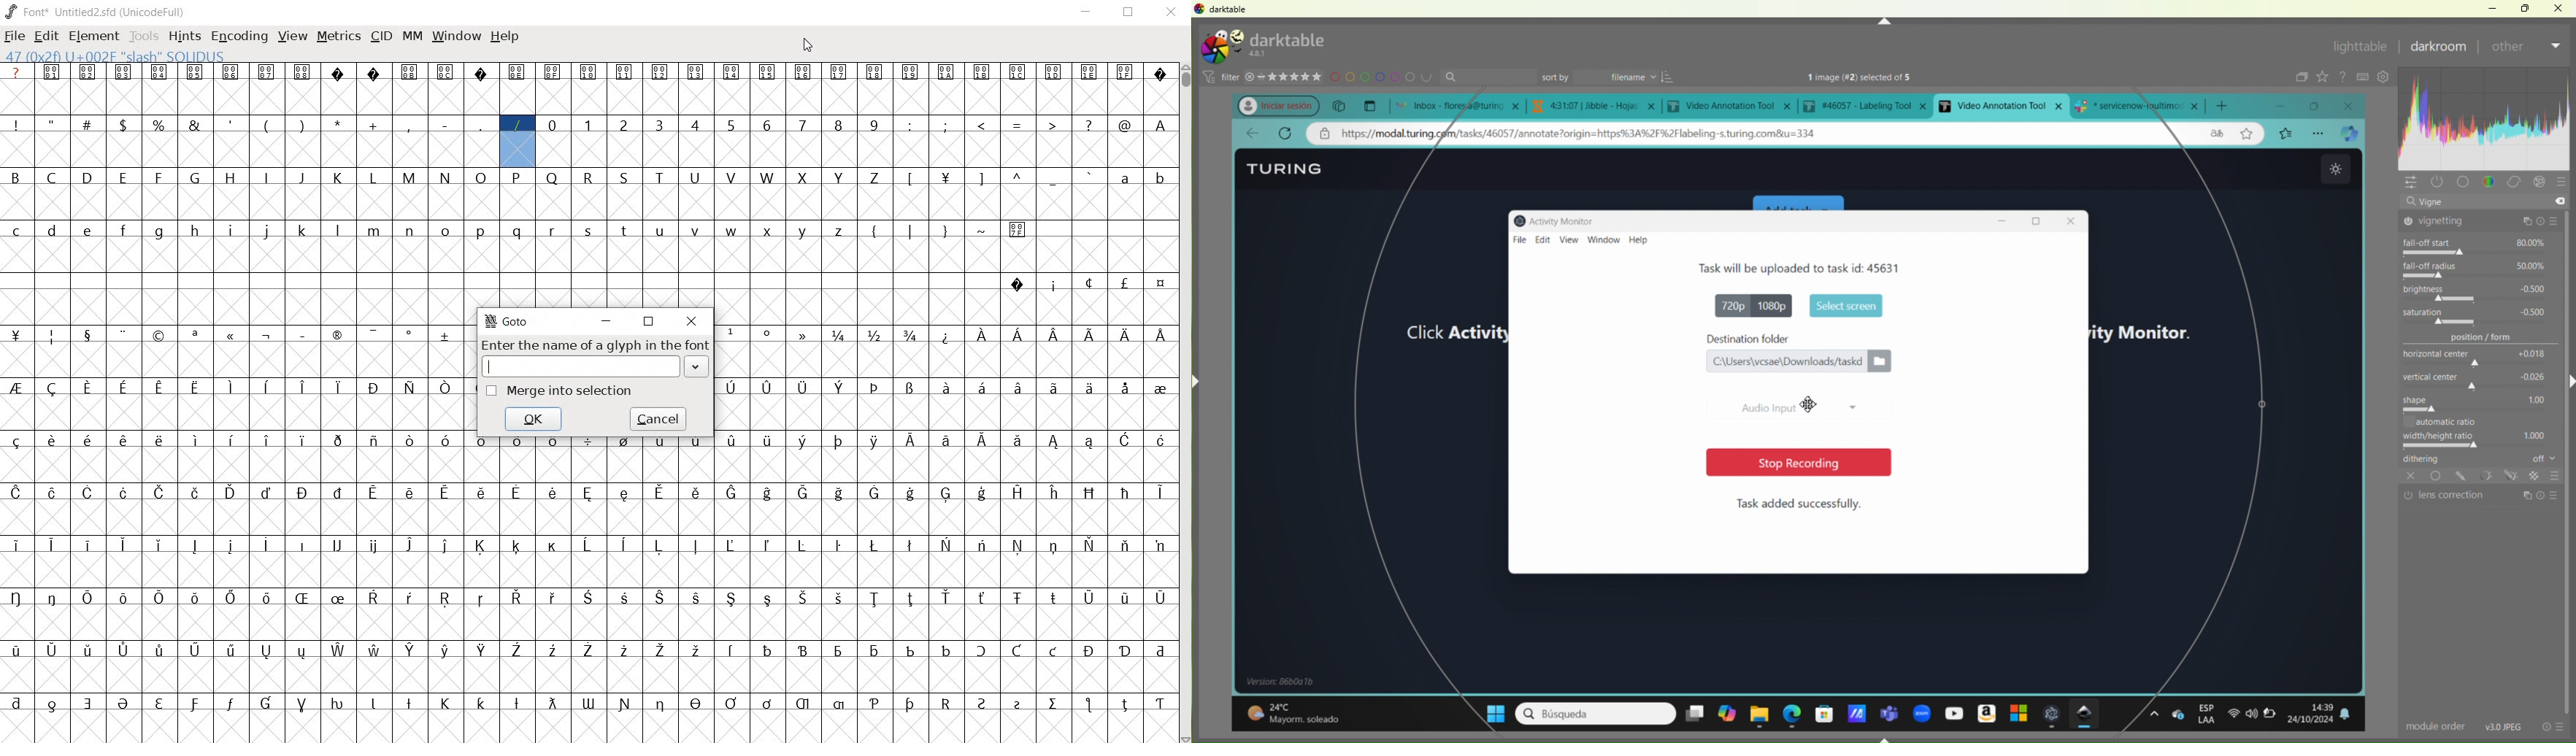  What do you see at coordinates (2353, 134) in the screenshot?
I see `broswer` at bounding box center [2353, 134].